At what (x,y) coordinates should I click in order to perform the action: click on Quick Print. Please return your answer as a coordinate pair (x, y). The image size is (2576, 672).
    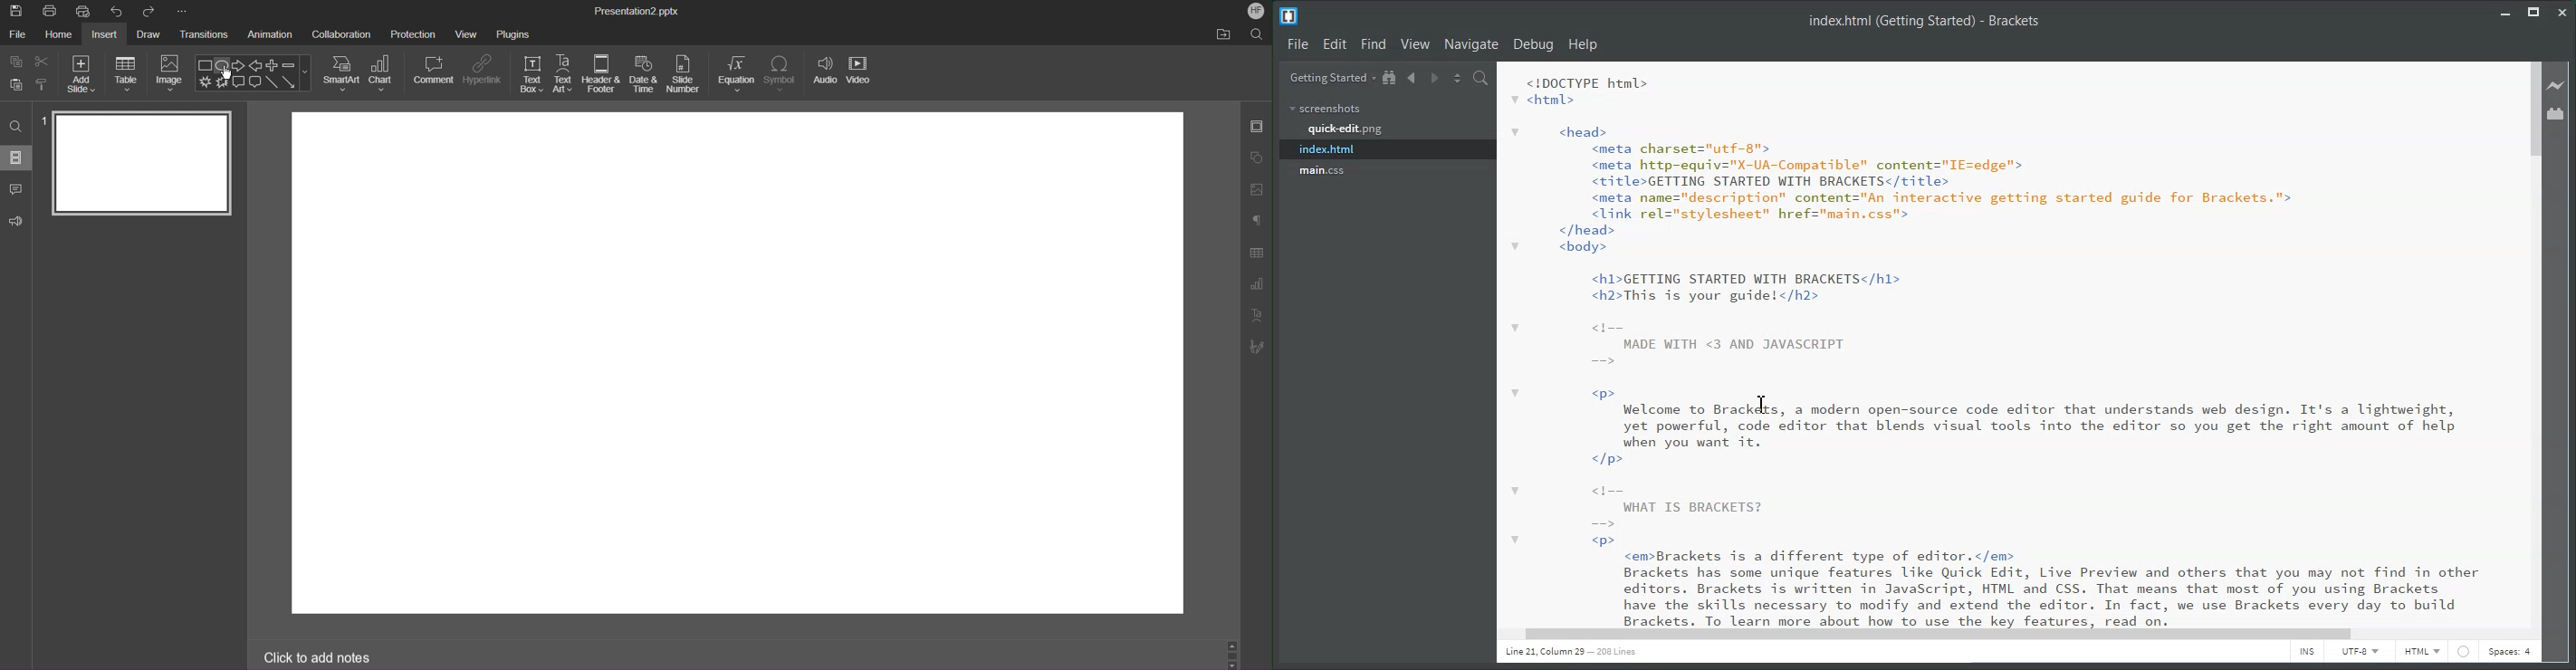
    Looking at the image, I should click on (87, 12).